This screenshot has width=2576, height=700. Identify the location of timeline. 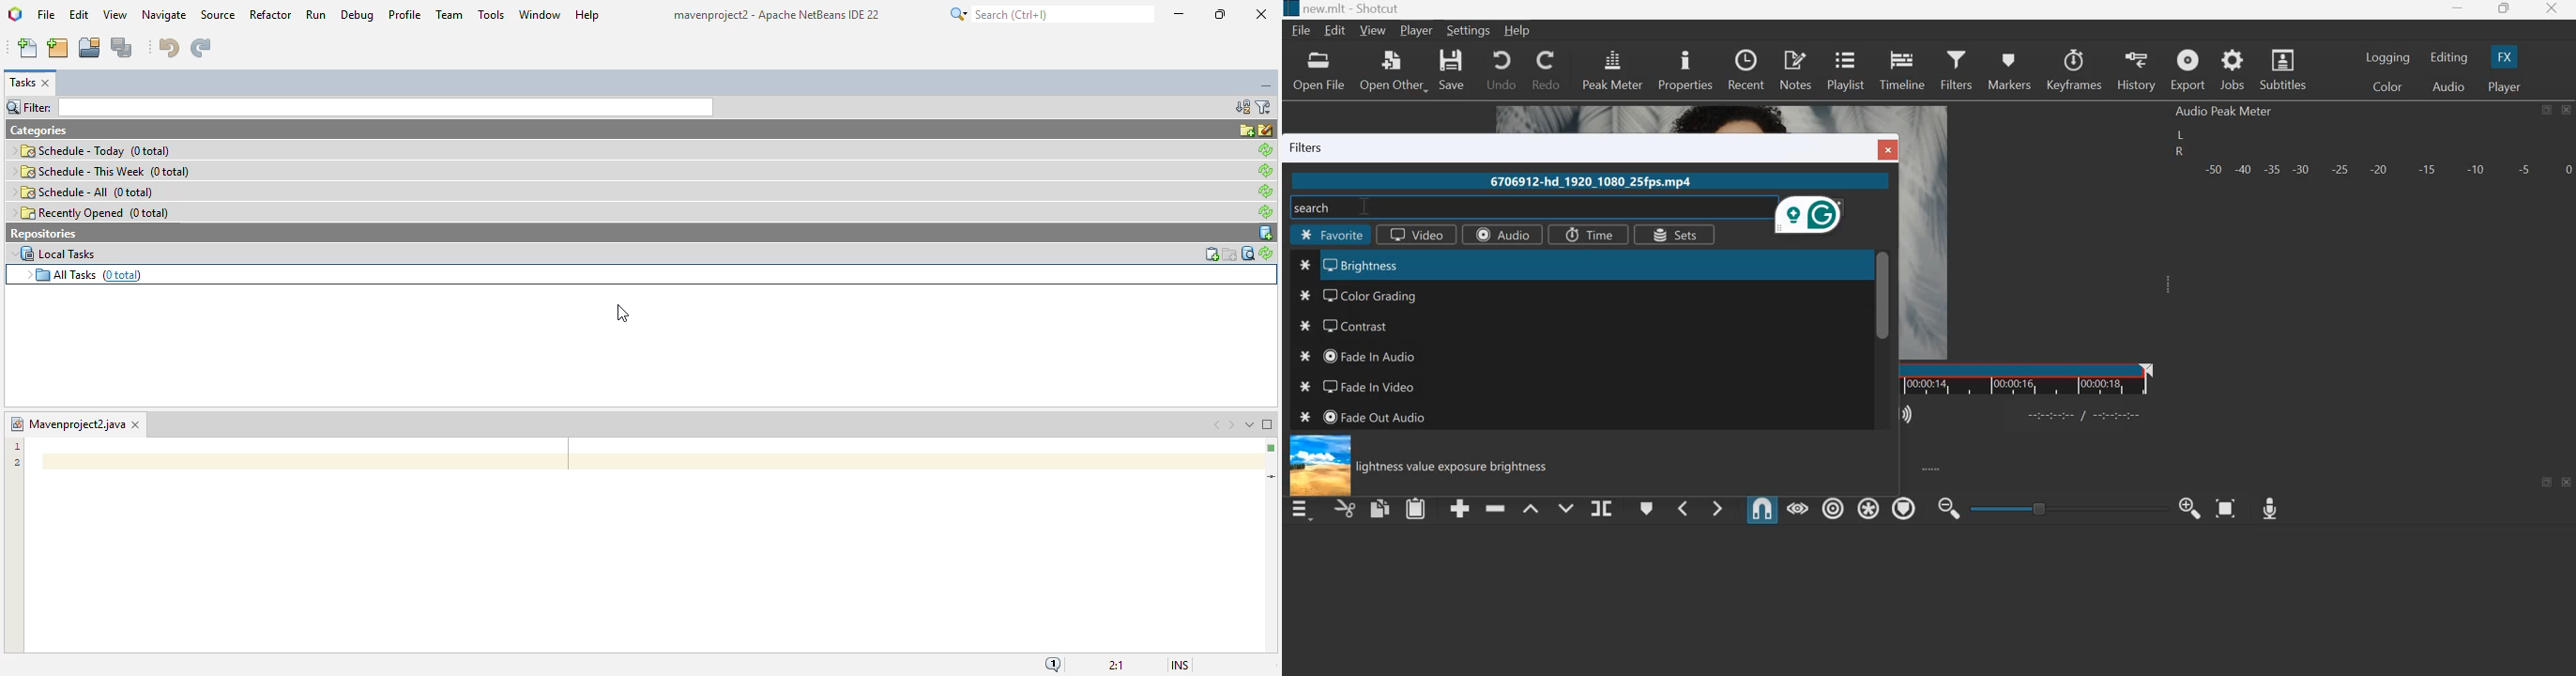
(1904, 68).